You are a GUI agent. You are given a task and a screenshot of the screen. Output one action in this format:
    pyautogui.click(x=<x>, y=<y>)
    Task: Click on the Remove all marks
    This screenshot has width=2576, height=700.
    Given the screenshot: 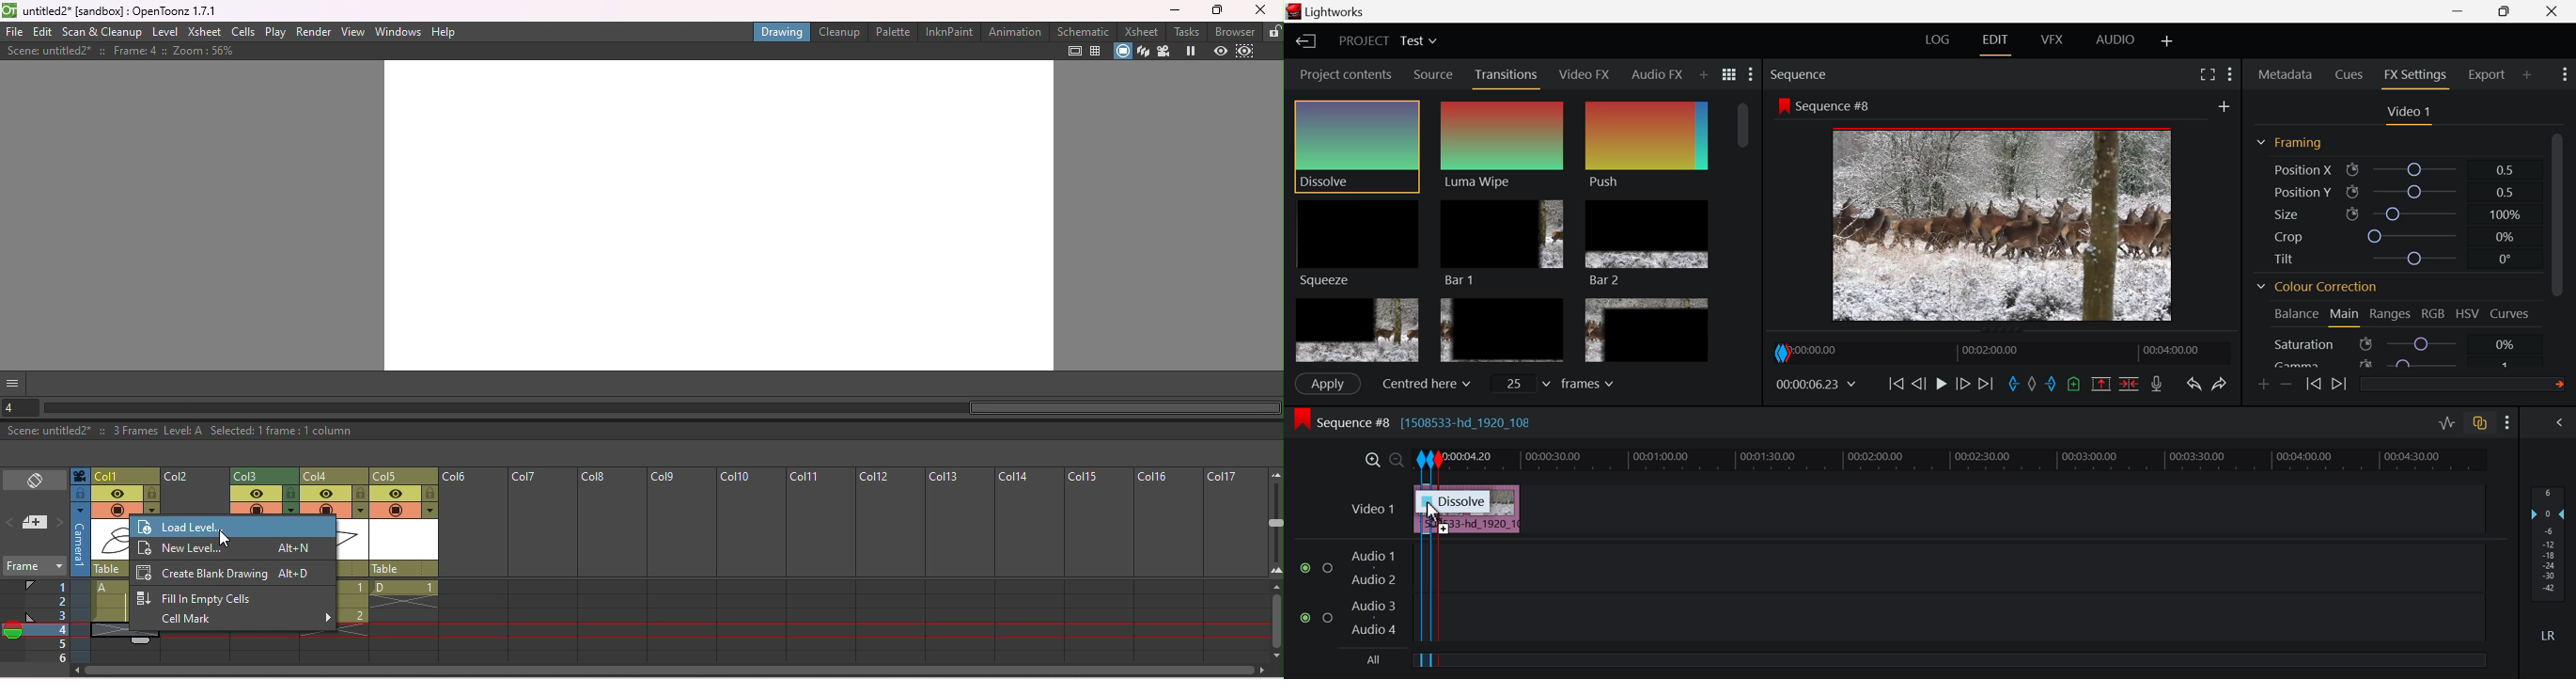 What is the action you would take?
    pyautogui.click(x=2032, y=383)
    